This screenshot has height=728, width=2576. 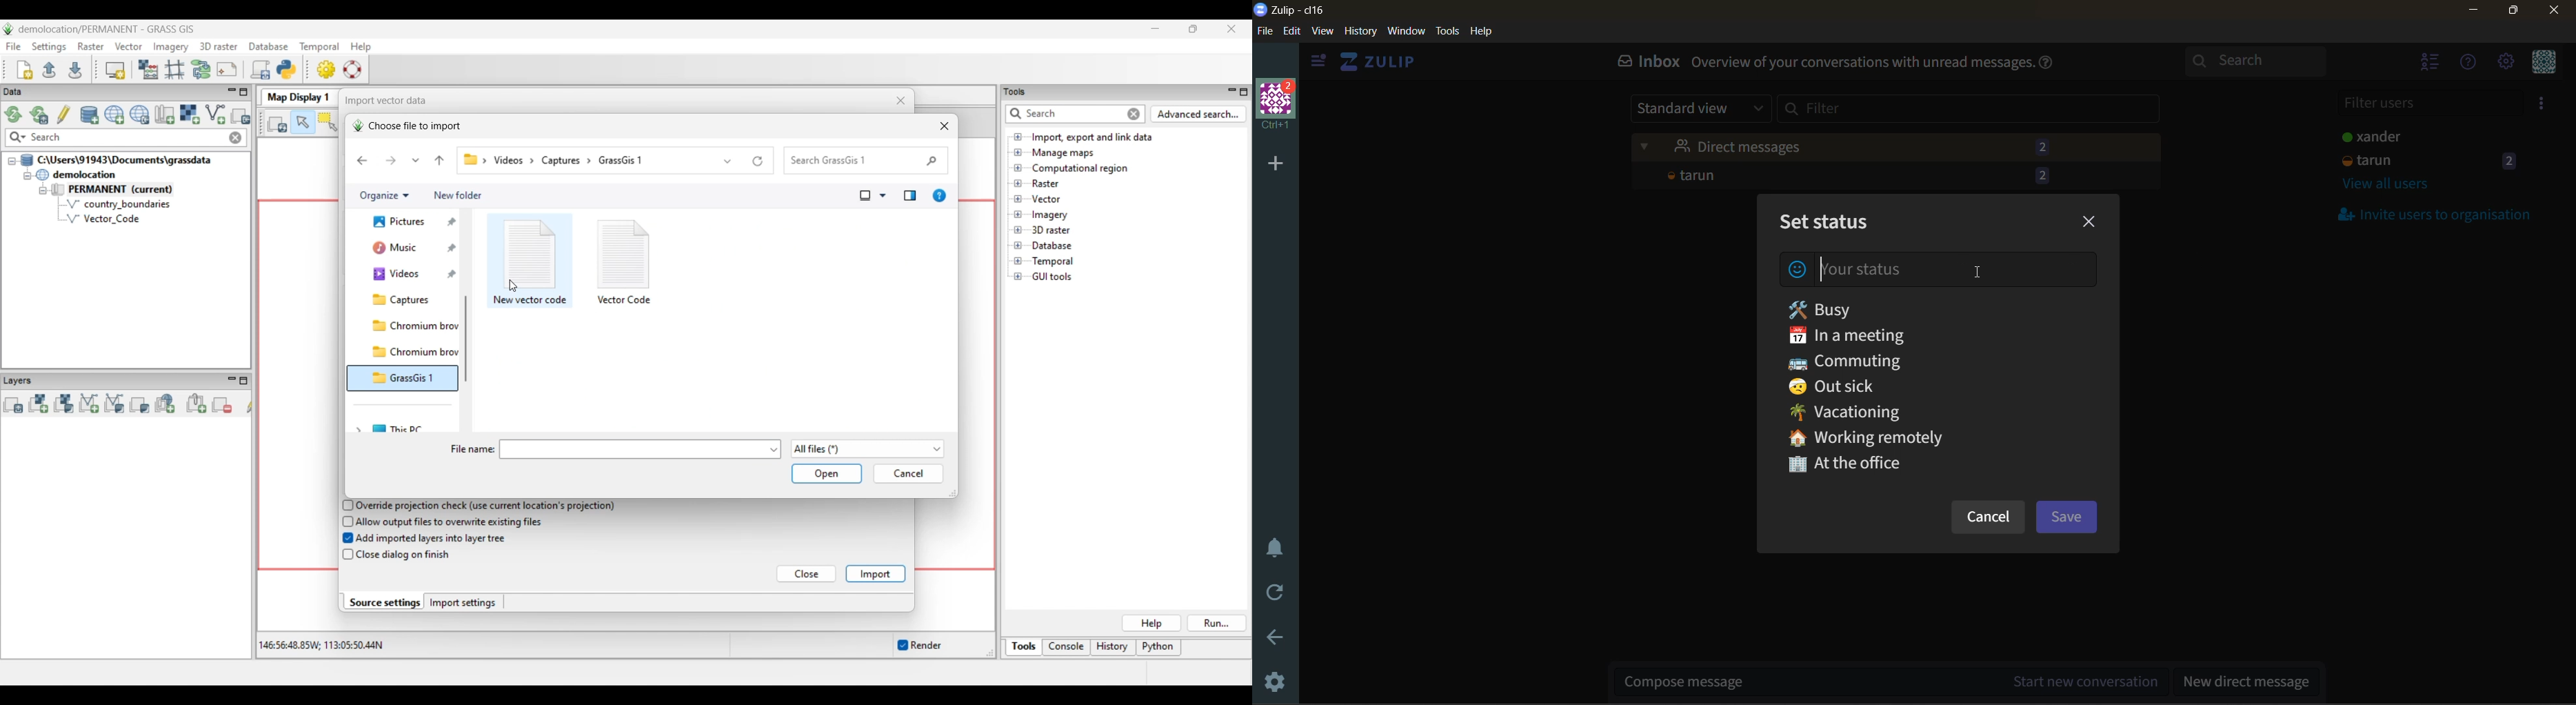 I want to click on help, so click(x=2049, y=61).